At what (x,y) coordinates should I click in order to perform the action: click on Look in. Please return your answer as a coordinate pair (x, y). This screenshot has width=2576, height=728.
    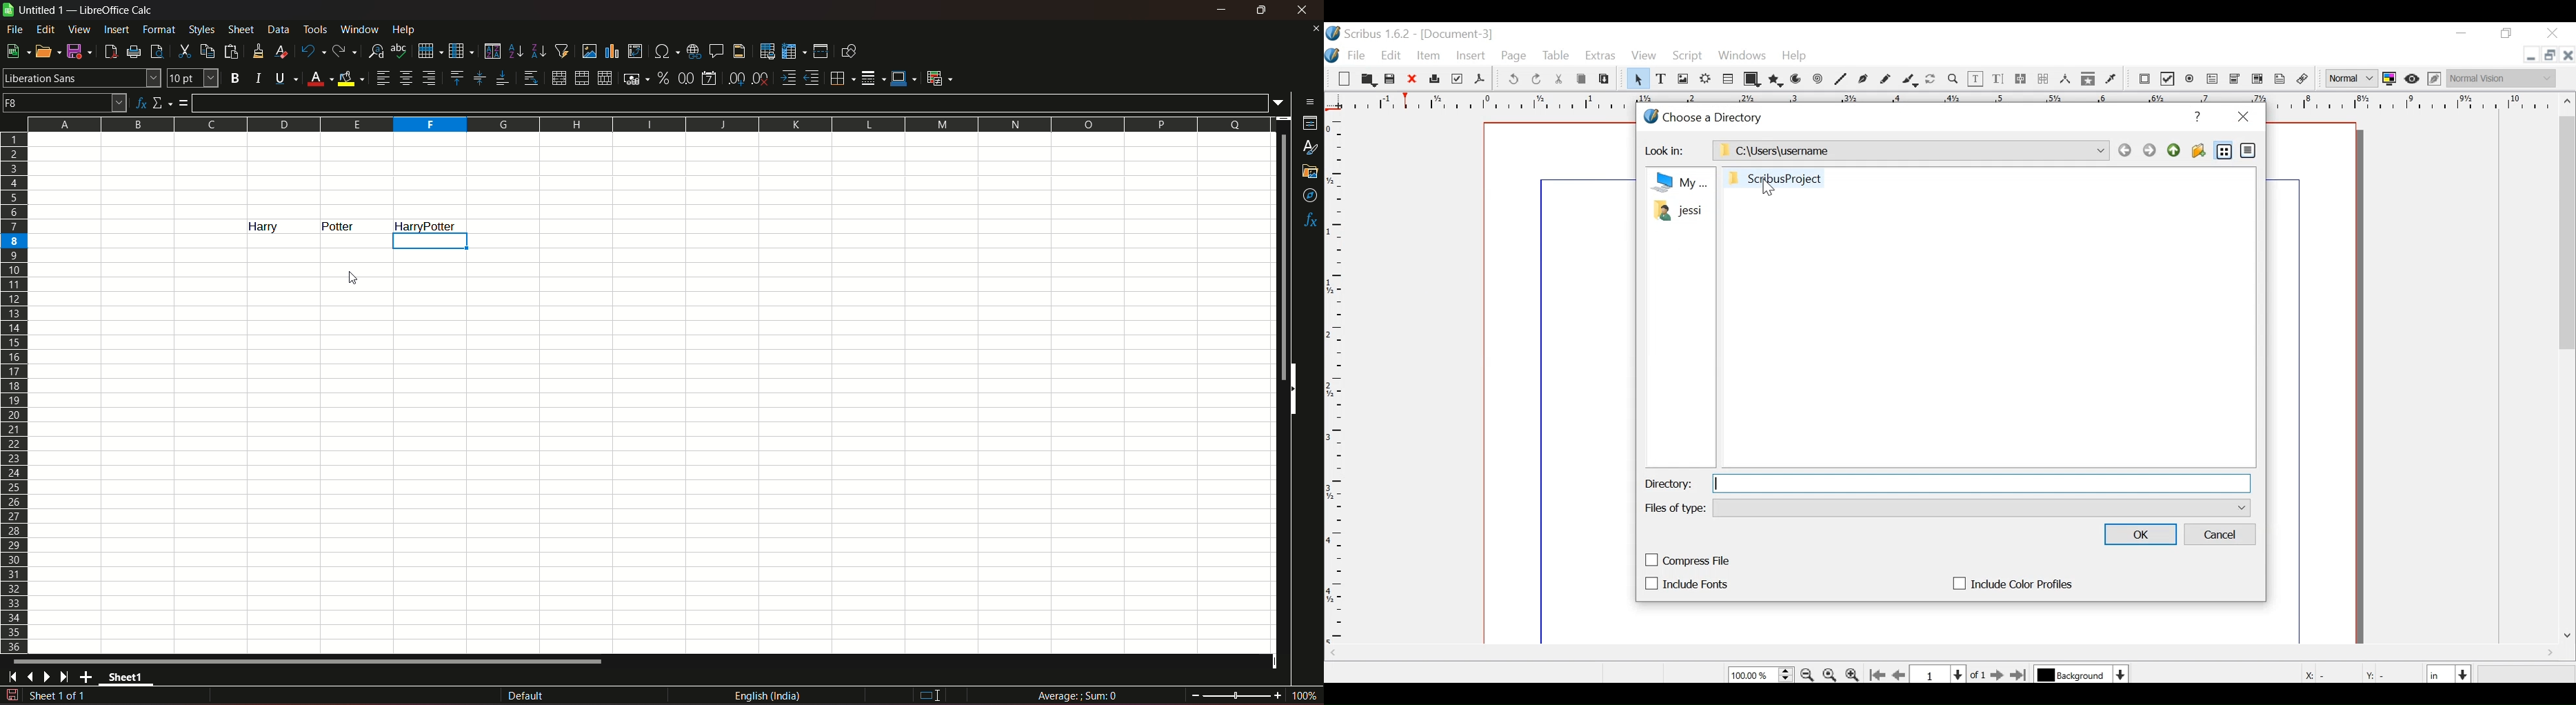
    Looking at the image, I should click on (1663, 151).